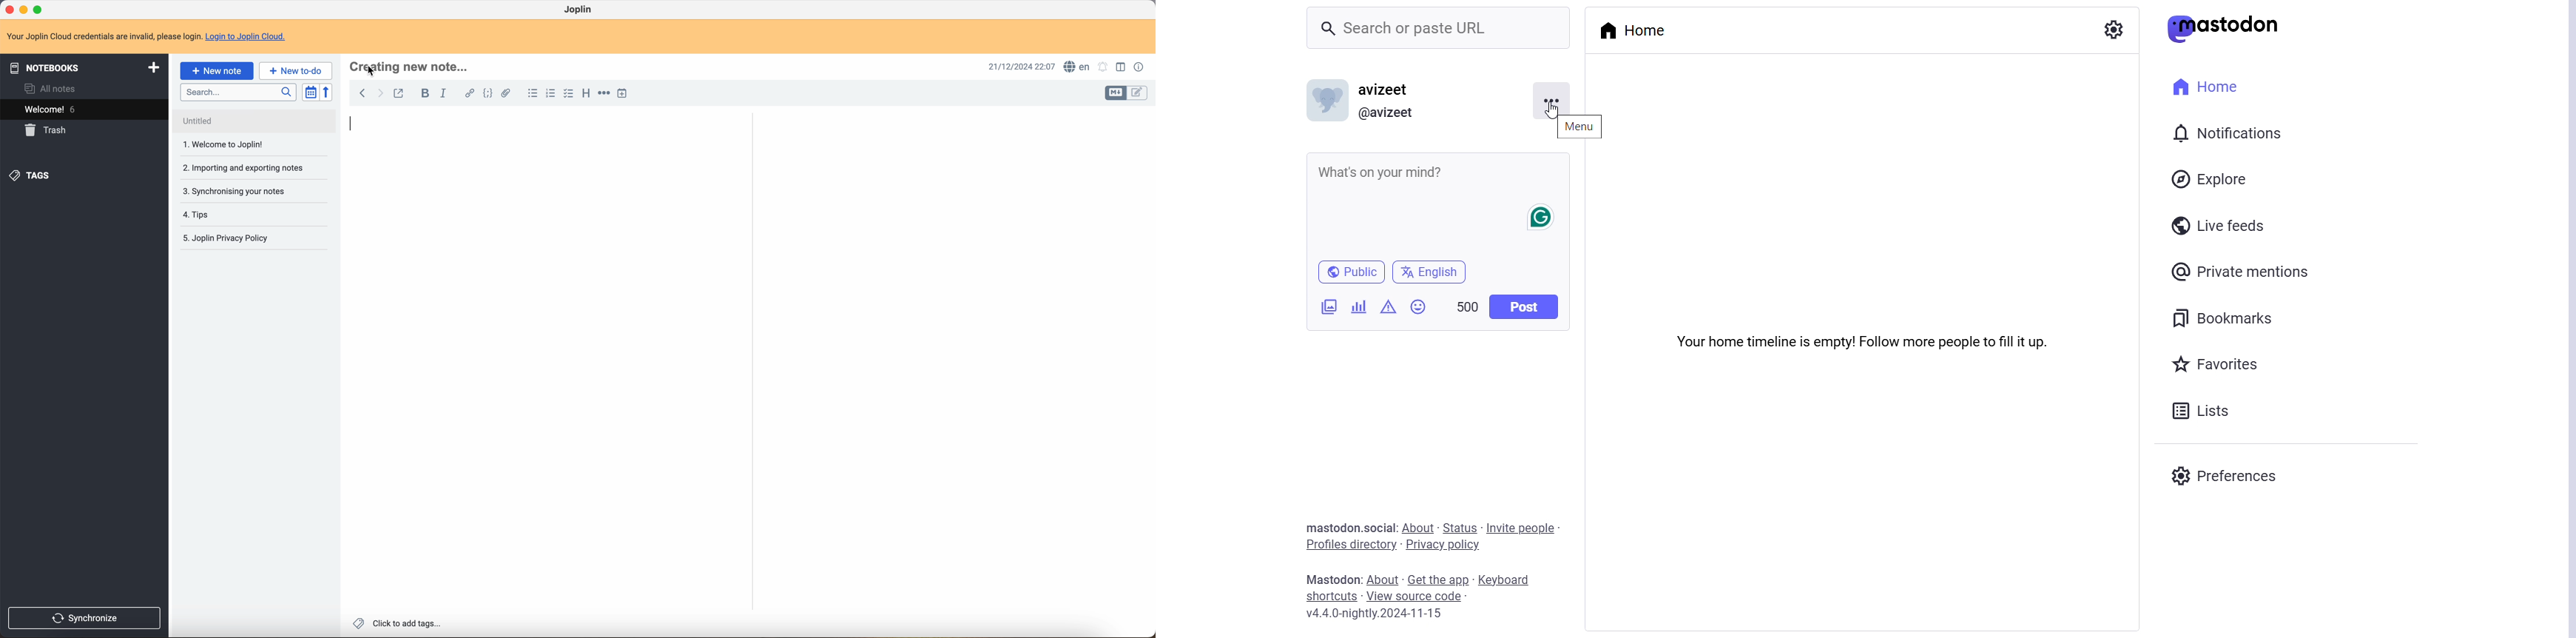 This screenshot has width=2576, height=644. What do you see at coordinates (1639, 31) in the screenshot?
I see `Home` at bounding box center [1639, 31].